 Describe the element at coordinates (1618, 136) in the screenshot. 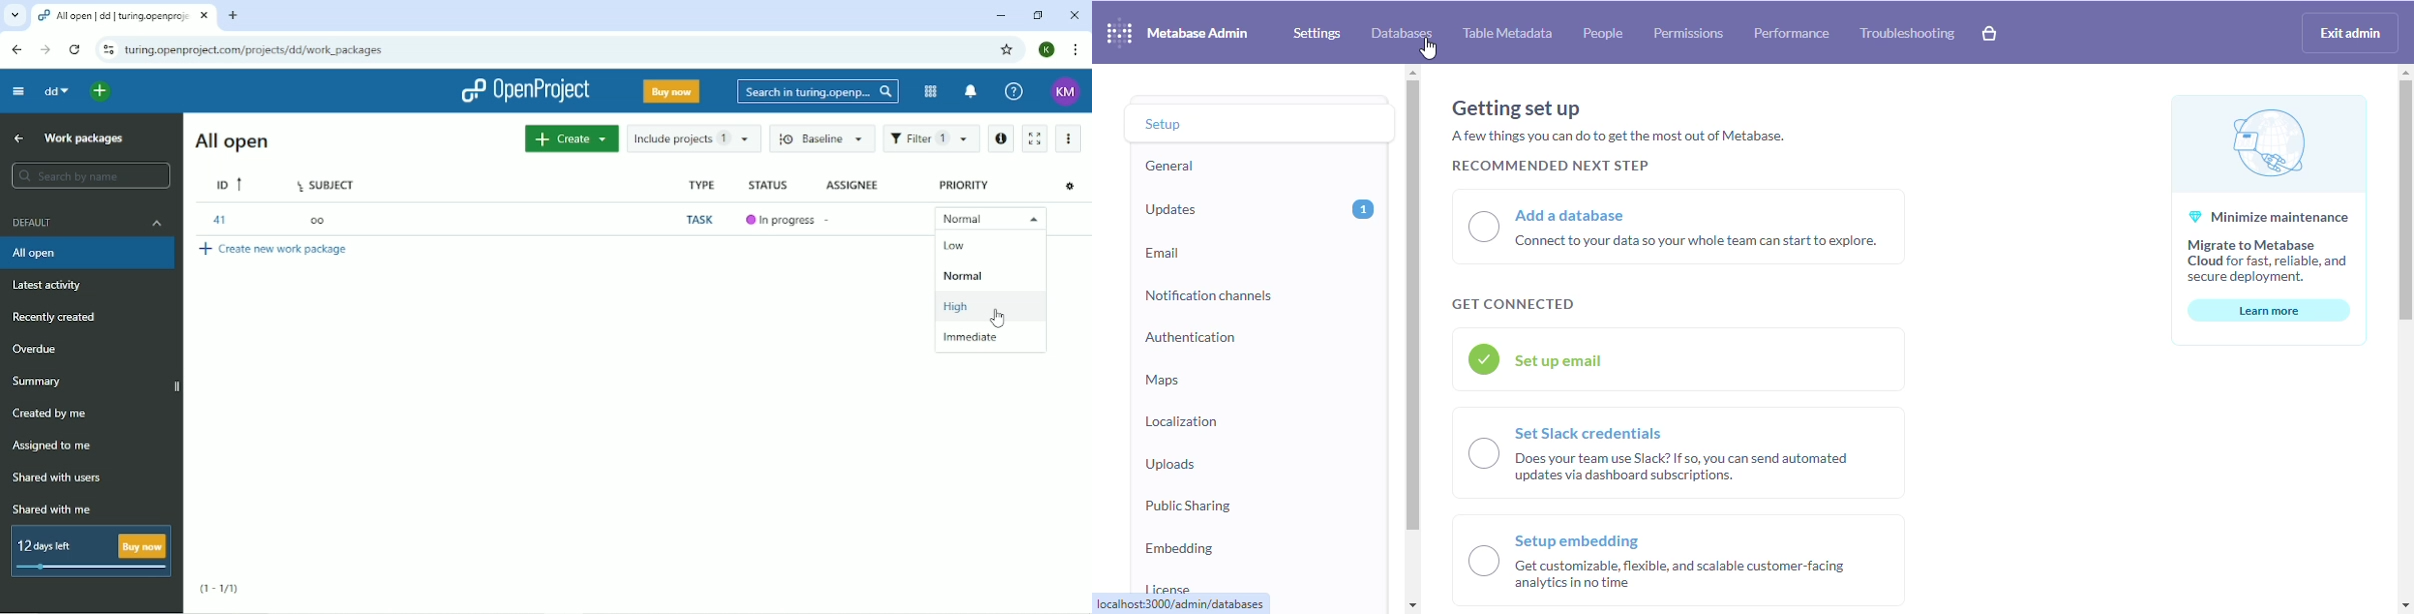

I see `a few things you can do to get the most out of metabase.` at that location.